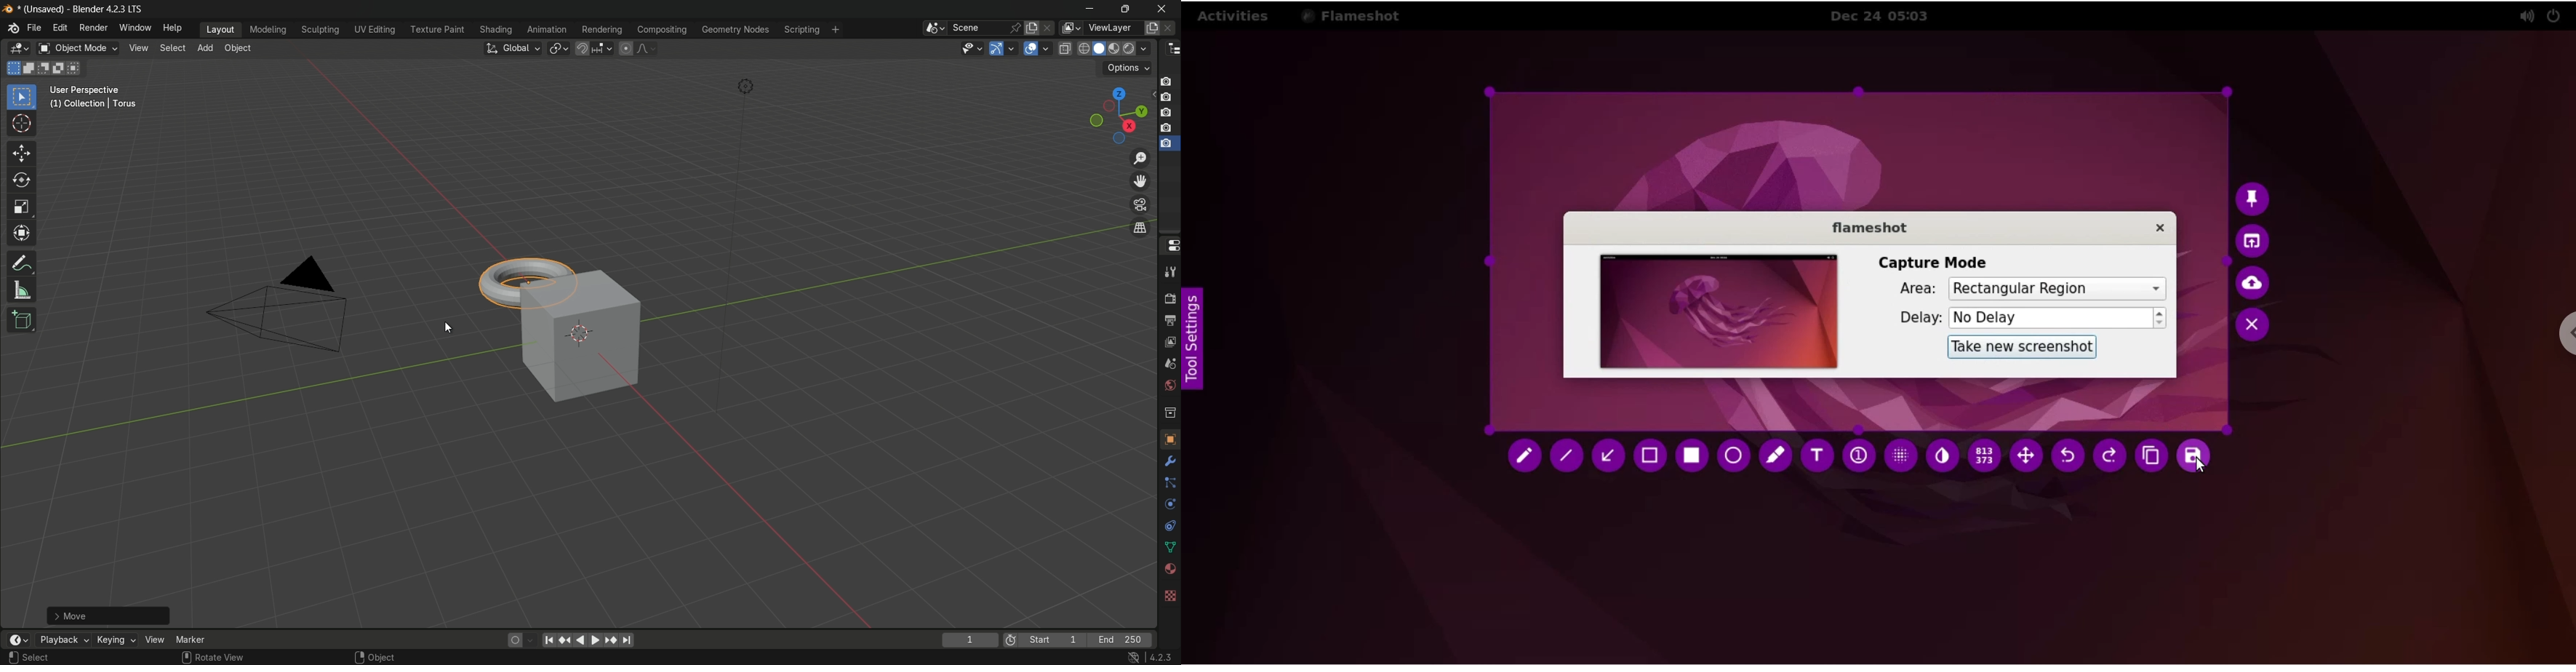 The height and width of the screenshot is (672, 2576). Describe the element at coordinates (23, 235) in the screenshot. I see `transformation` at that location.